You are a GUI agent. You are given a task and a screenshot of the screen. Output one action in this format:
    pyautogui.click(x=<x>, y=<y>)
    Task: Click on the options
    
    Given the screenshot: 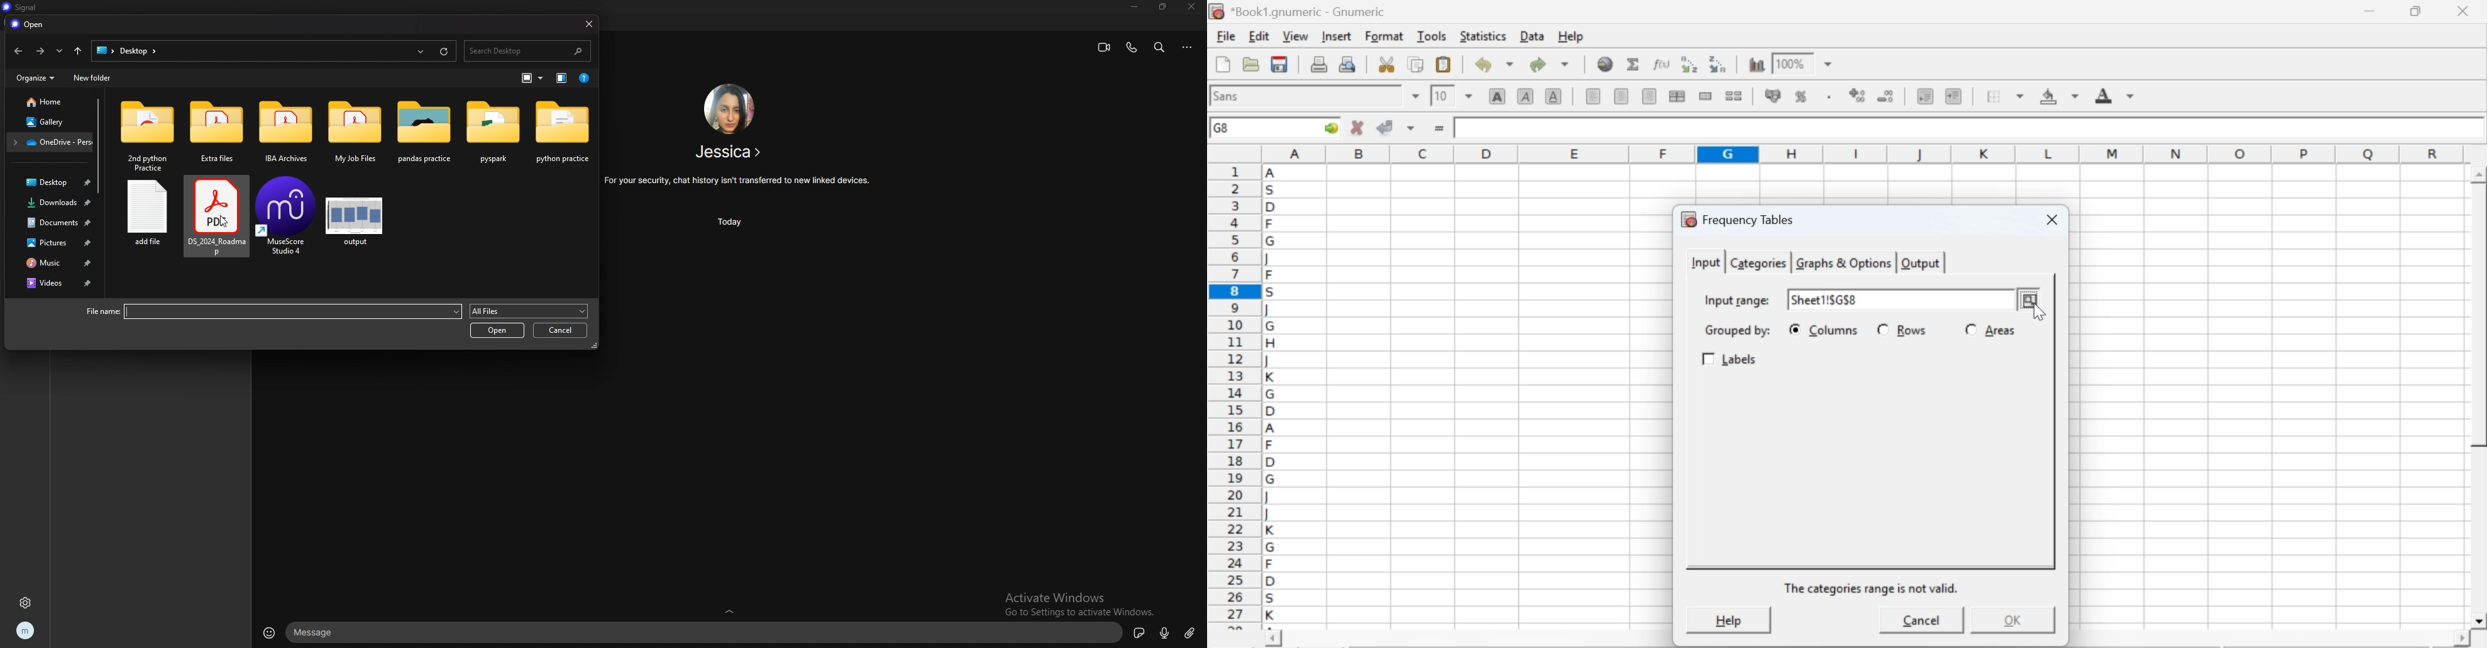 What is the action you would take?
    pyautogui.click(x=1190, y=47)
    